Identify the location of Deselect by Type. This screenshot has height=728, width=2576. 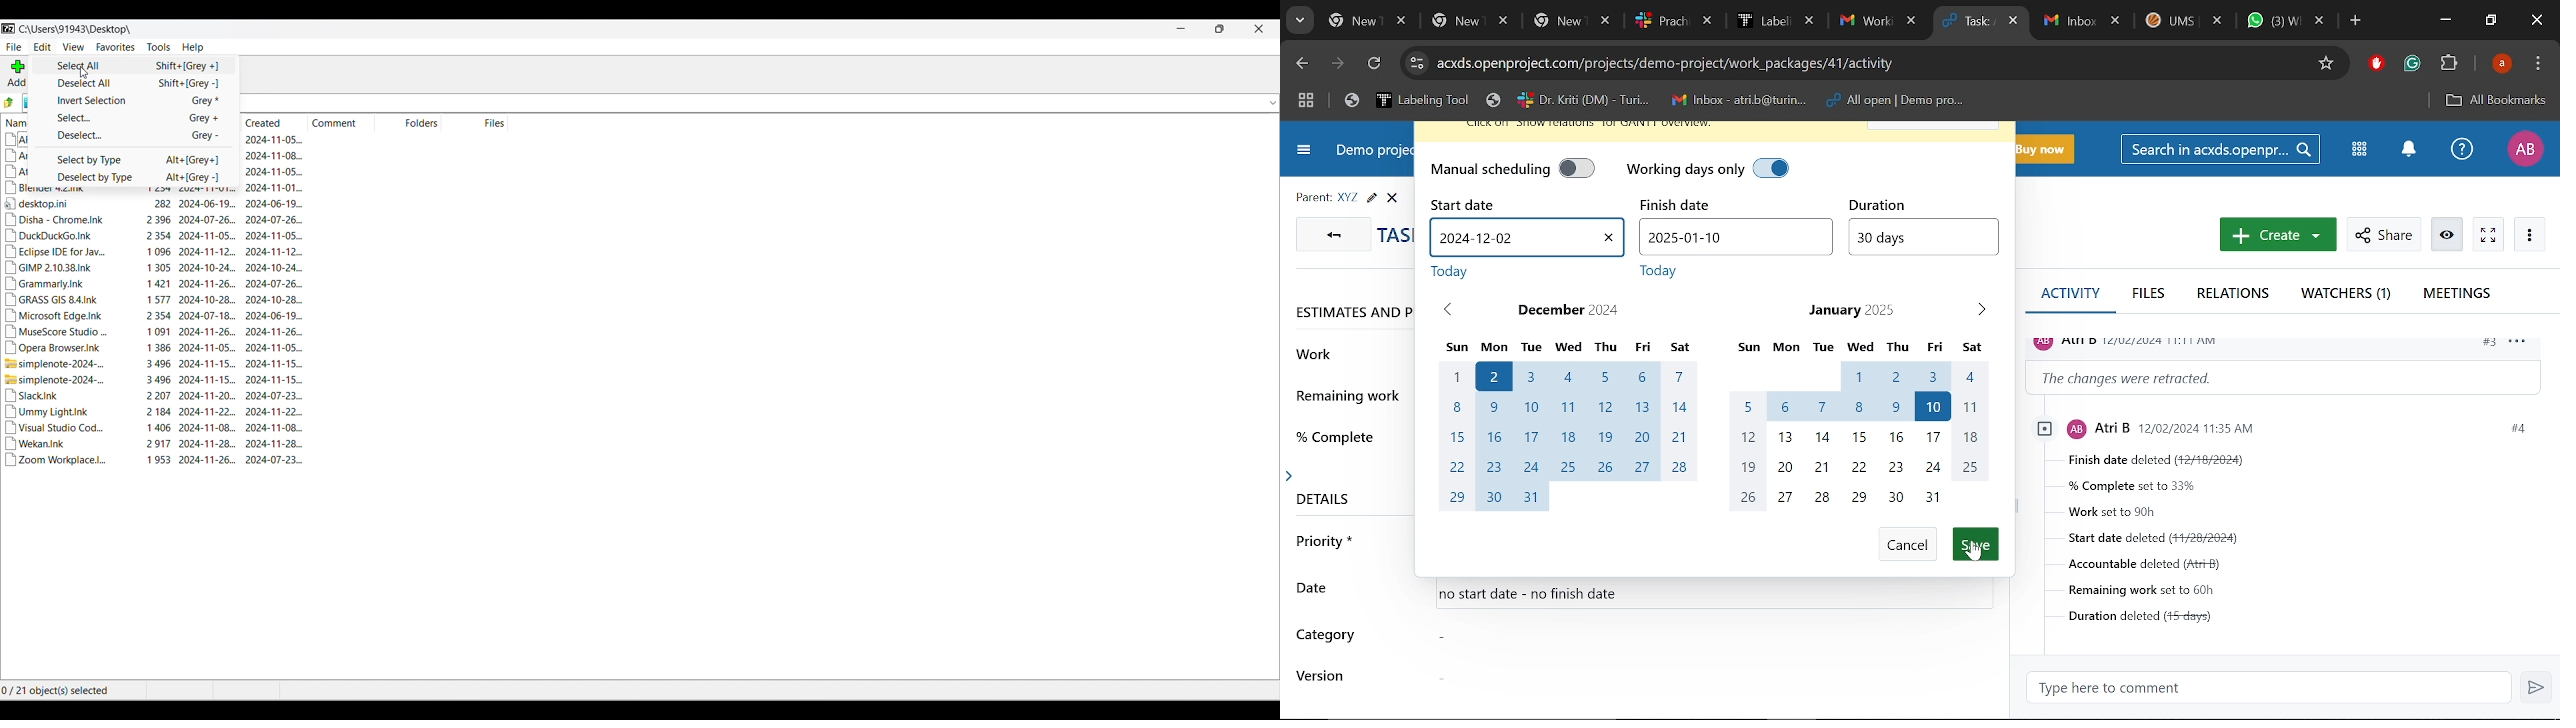
(134, 177).